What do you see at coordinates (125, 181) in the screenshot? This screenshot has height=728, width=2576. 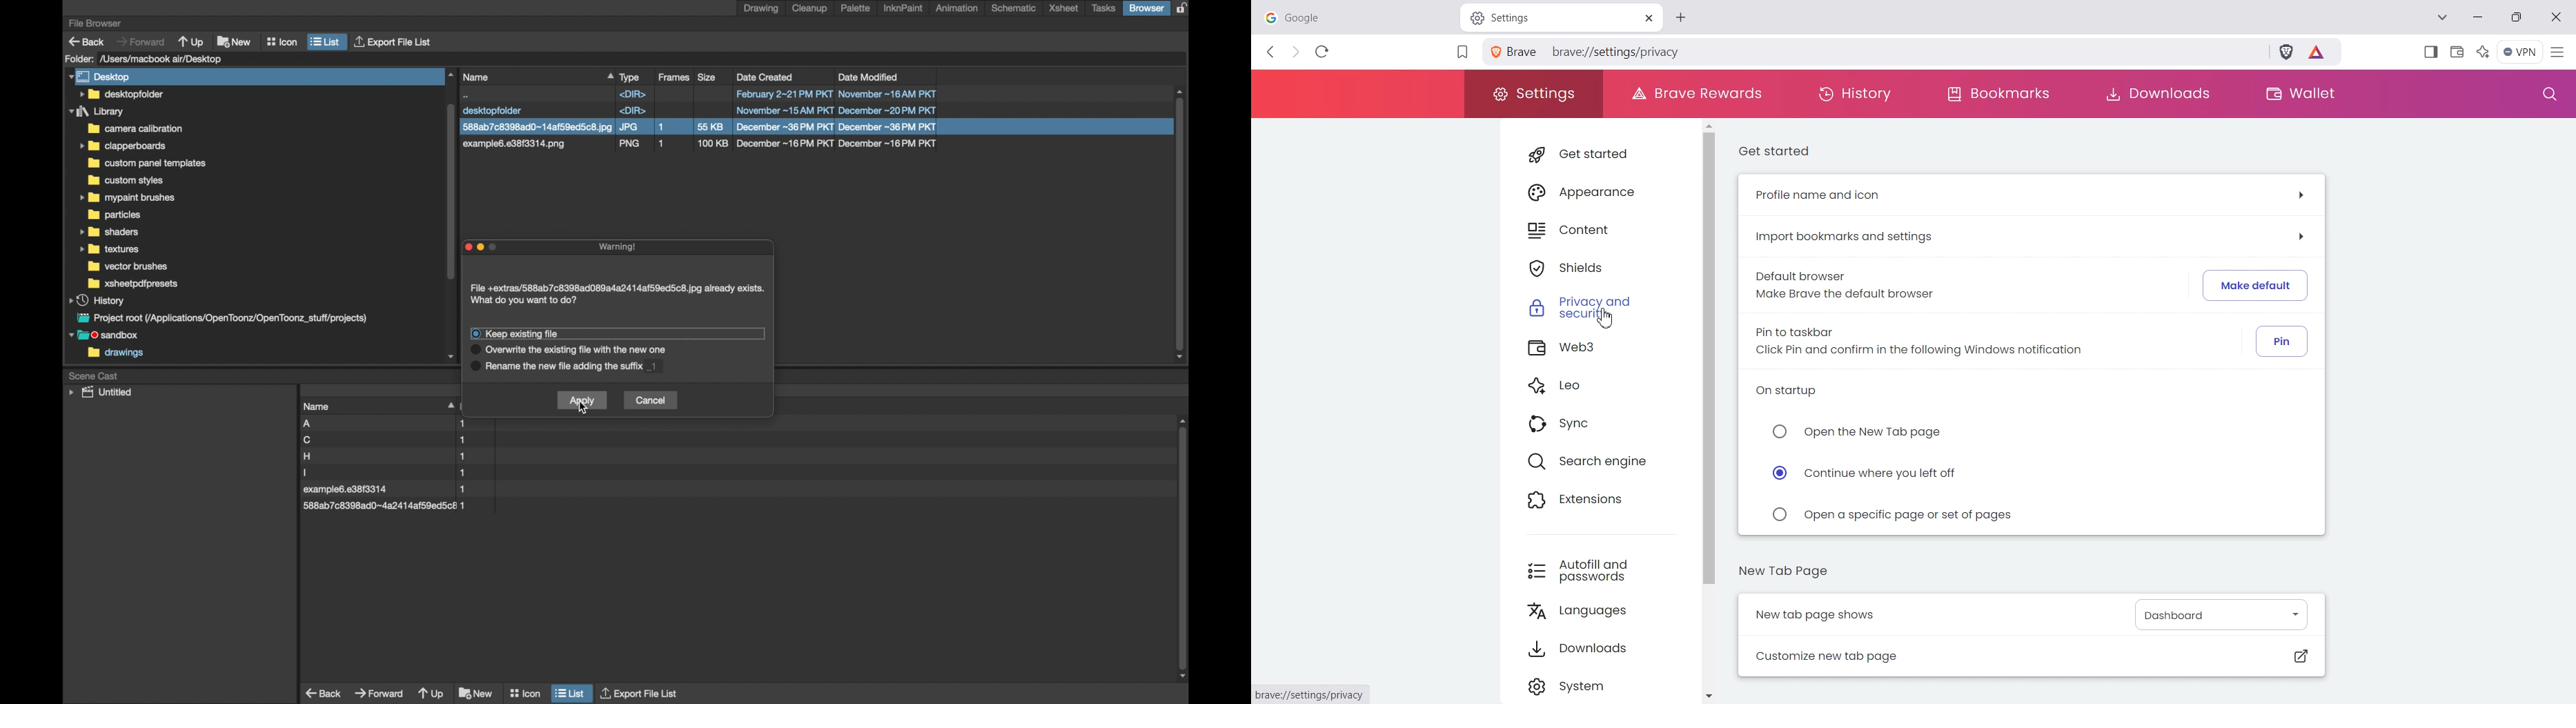 I see `folder` at bounding box center [125, 181].